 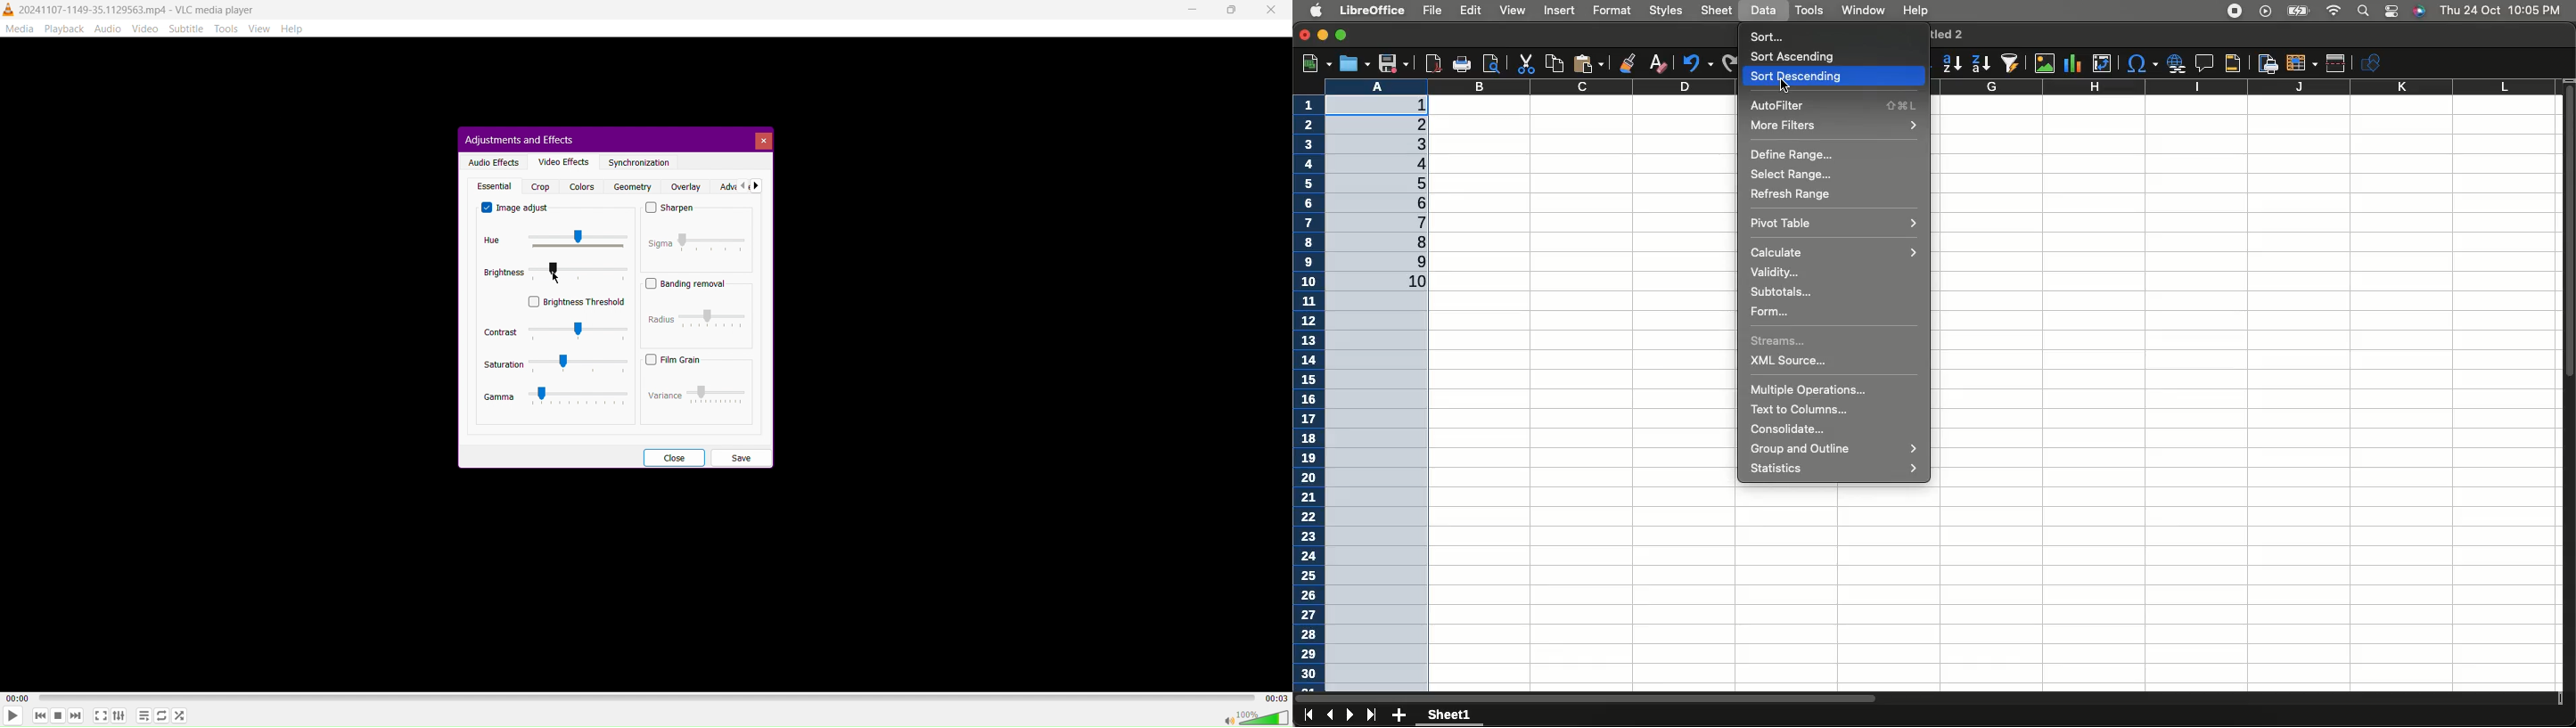 What do you see at coordinates (1629, 61) in the screenshot?
I see `Clone formatting` at bounding box center [1629, 61].